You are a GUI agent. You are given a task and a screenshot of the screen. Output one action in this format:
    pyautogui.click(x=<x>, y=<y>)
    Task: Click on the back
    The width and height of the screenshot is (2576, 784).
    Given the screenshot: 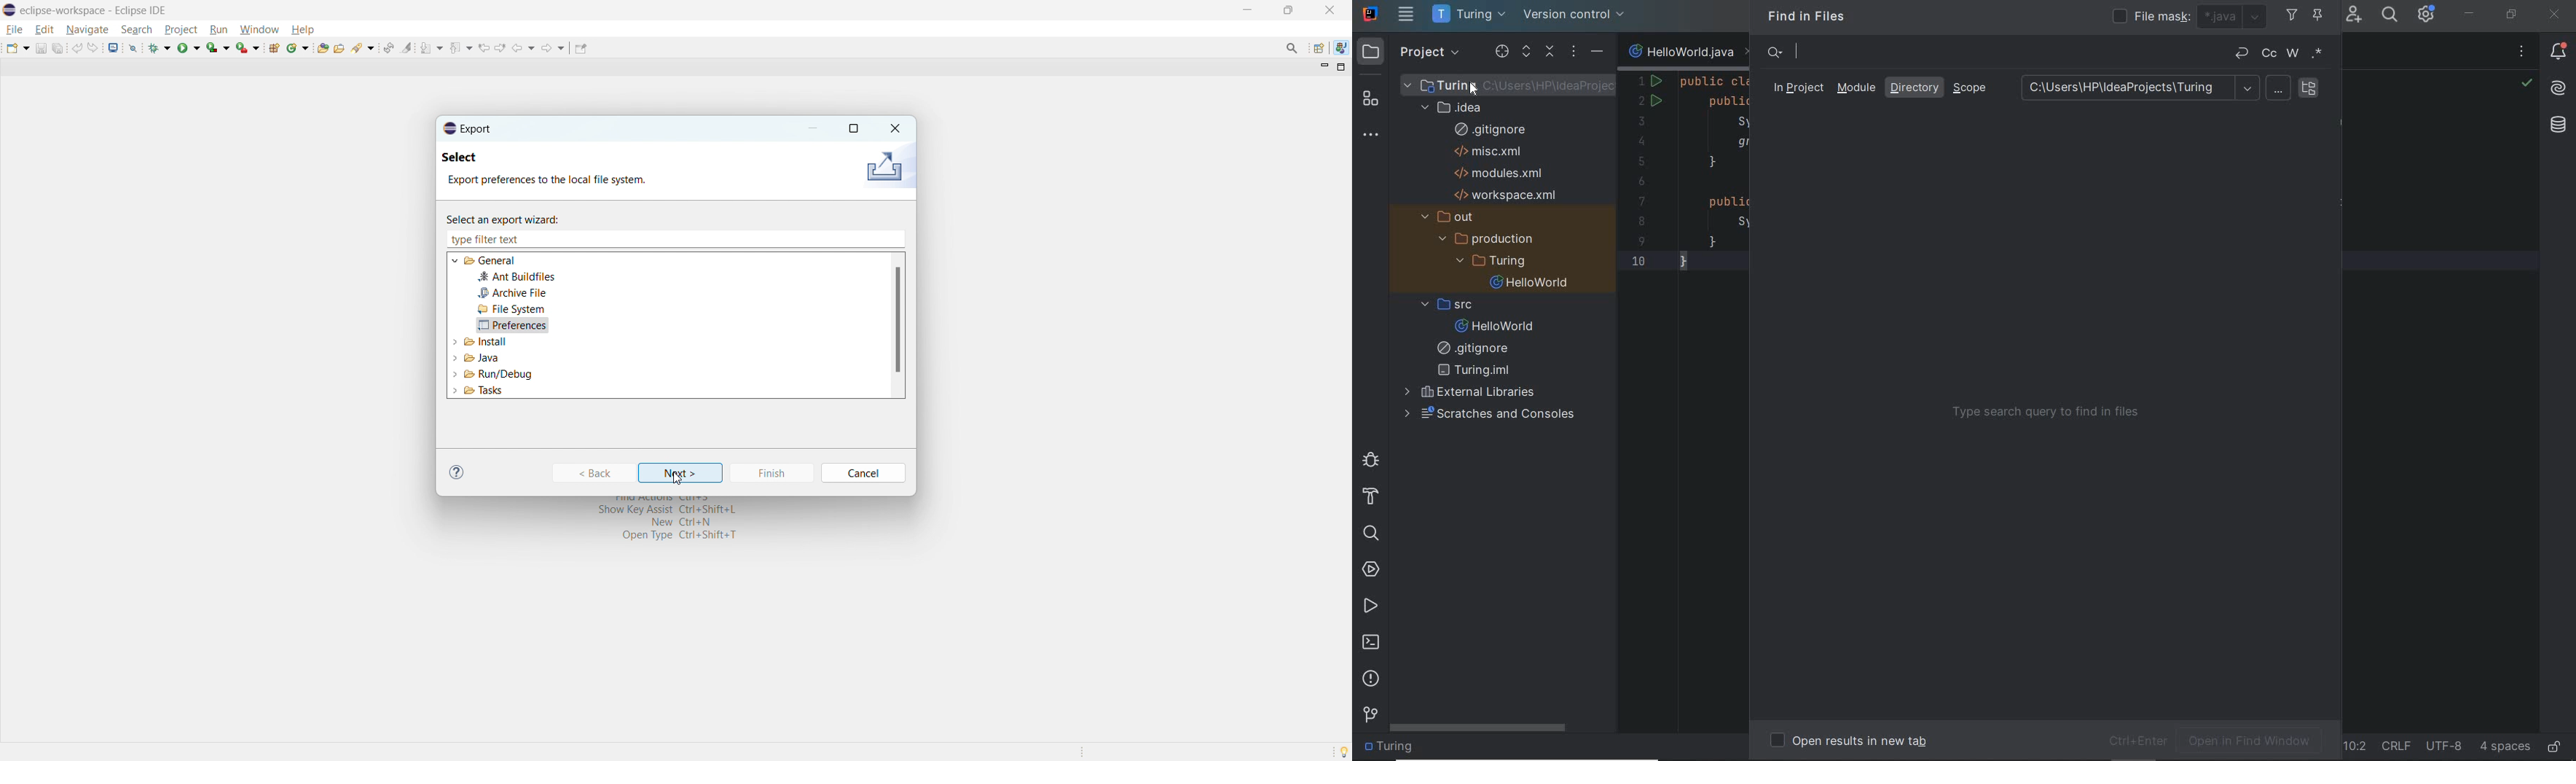 What is the action you would take?
    pyautogui.click(x=593, y=473)
    